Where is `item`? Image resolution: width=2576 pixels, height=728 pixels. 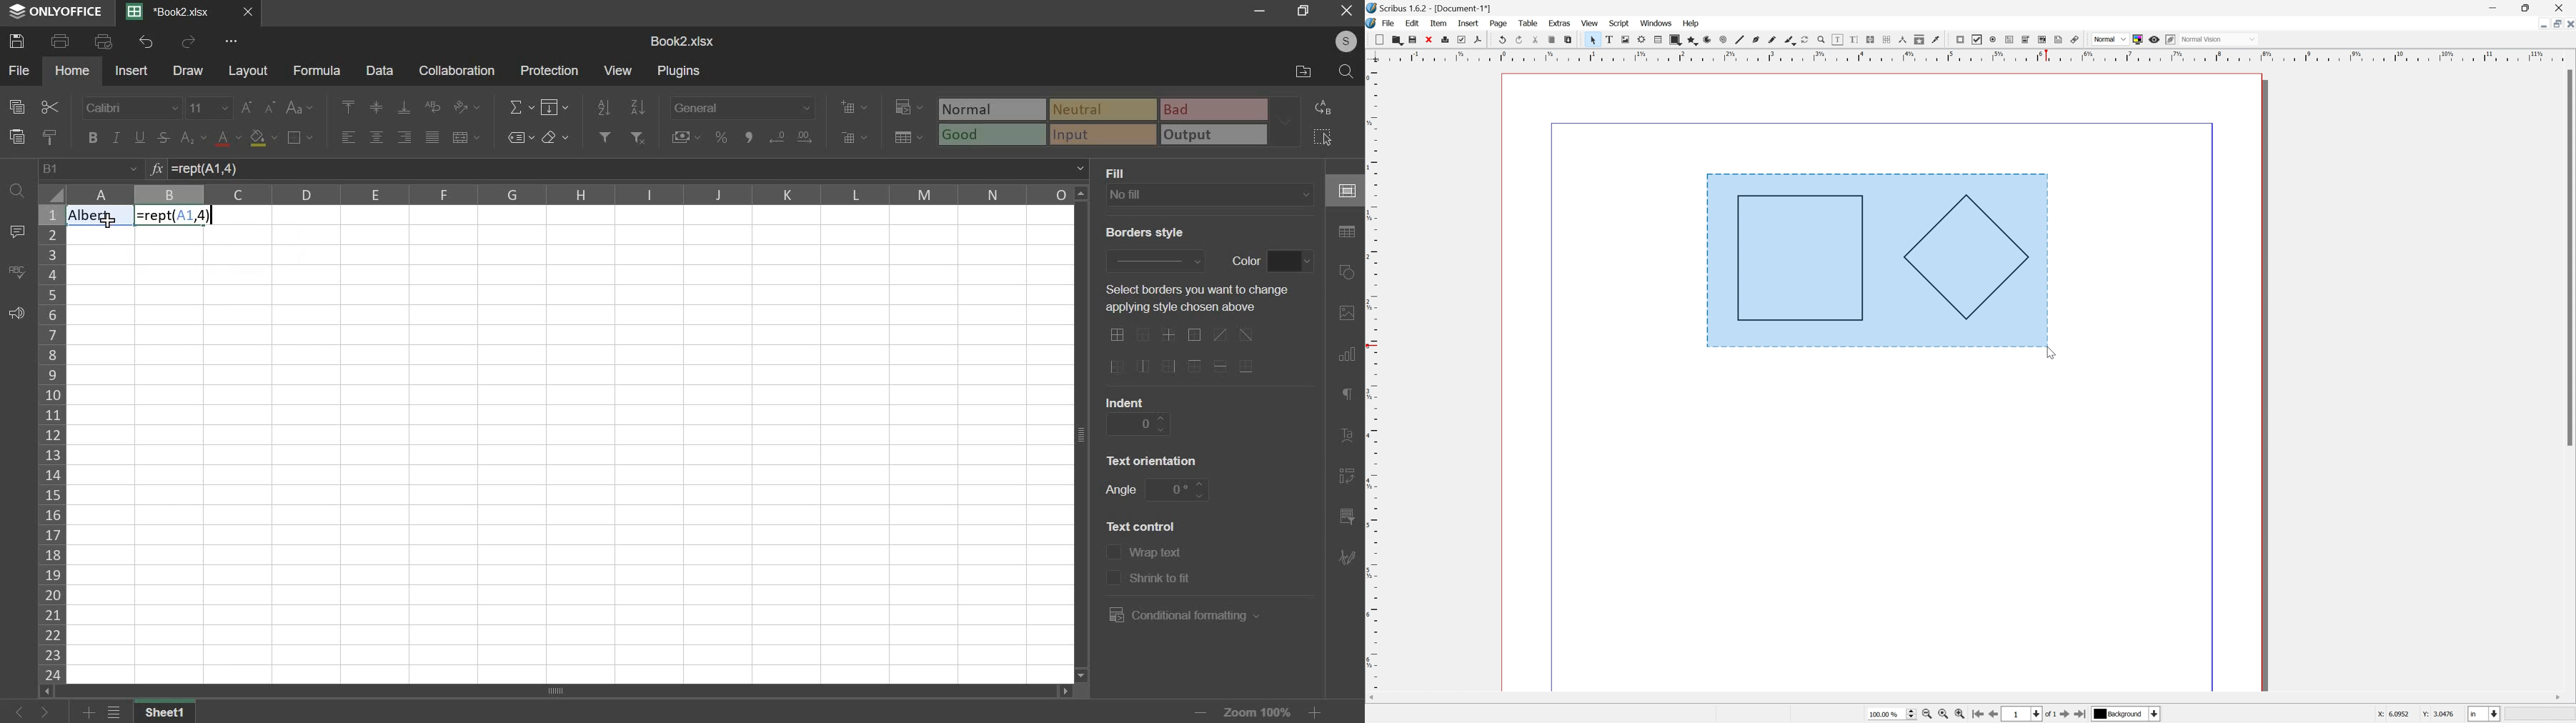
item is located at coordinates (1439, 23).